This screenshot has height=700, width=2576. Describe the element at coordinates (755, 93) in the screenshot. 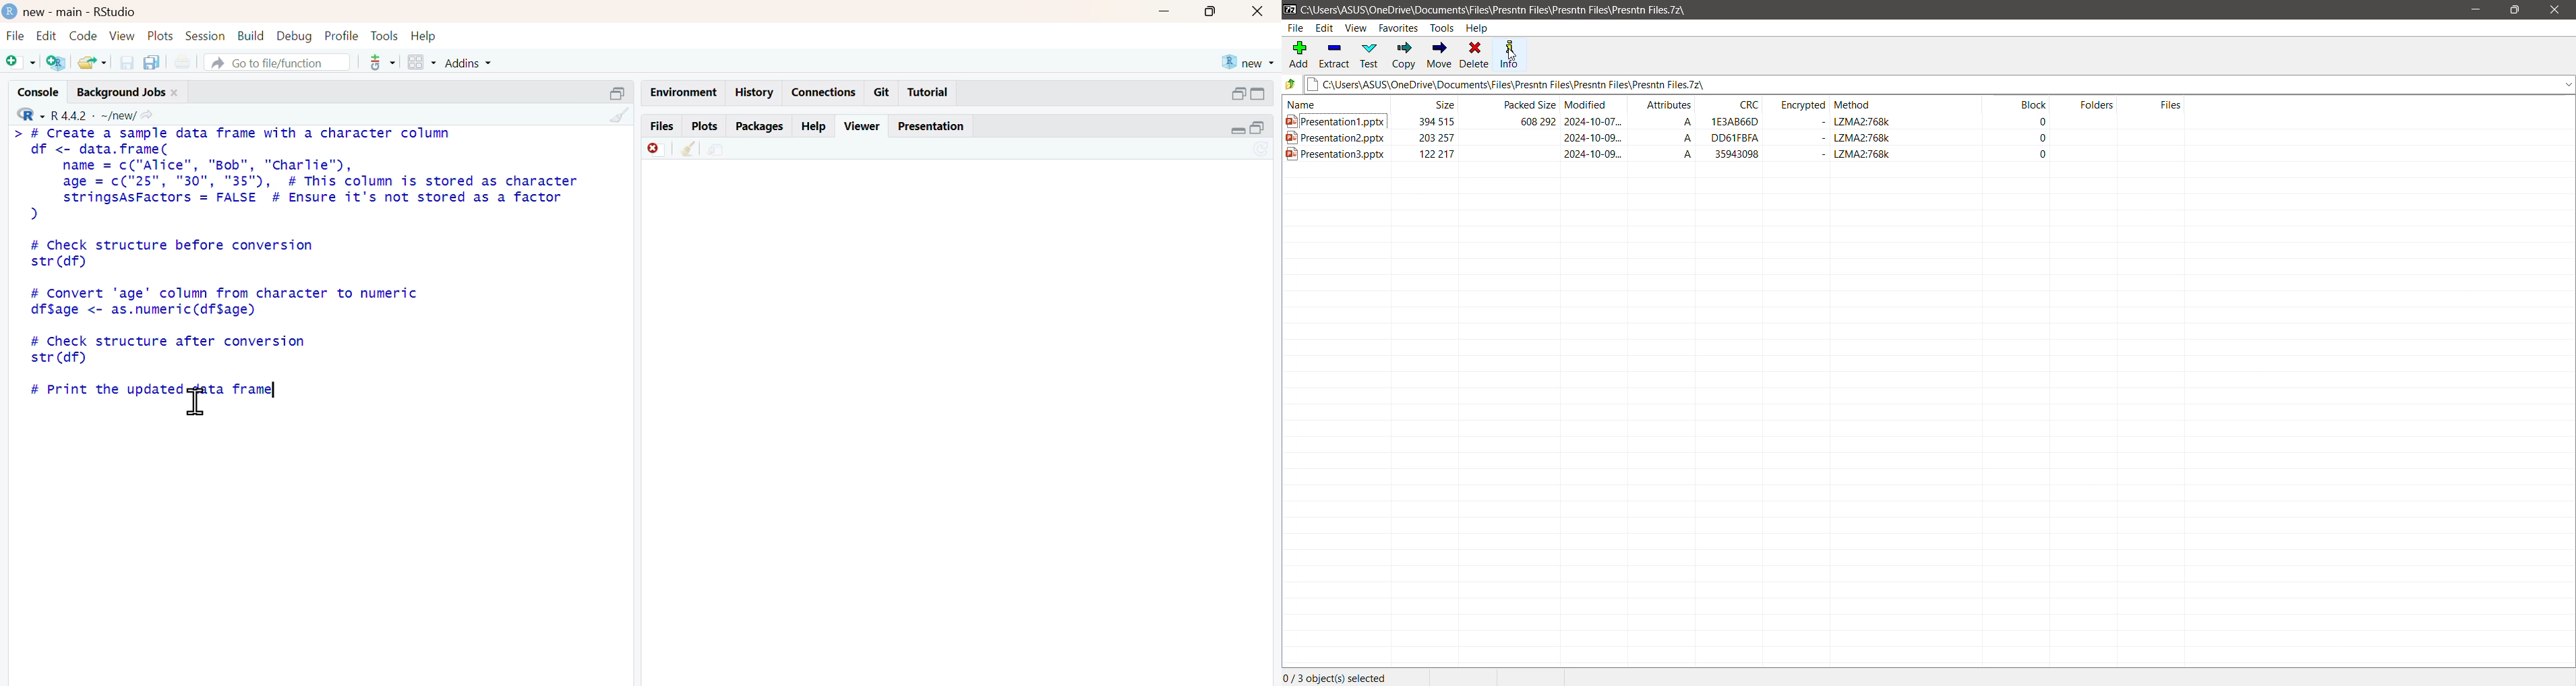

I see `history` at that location.